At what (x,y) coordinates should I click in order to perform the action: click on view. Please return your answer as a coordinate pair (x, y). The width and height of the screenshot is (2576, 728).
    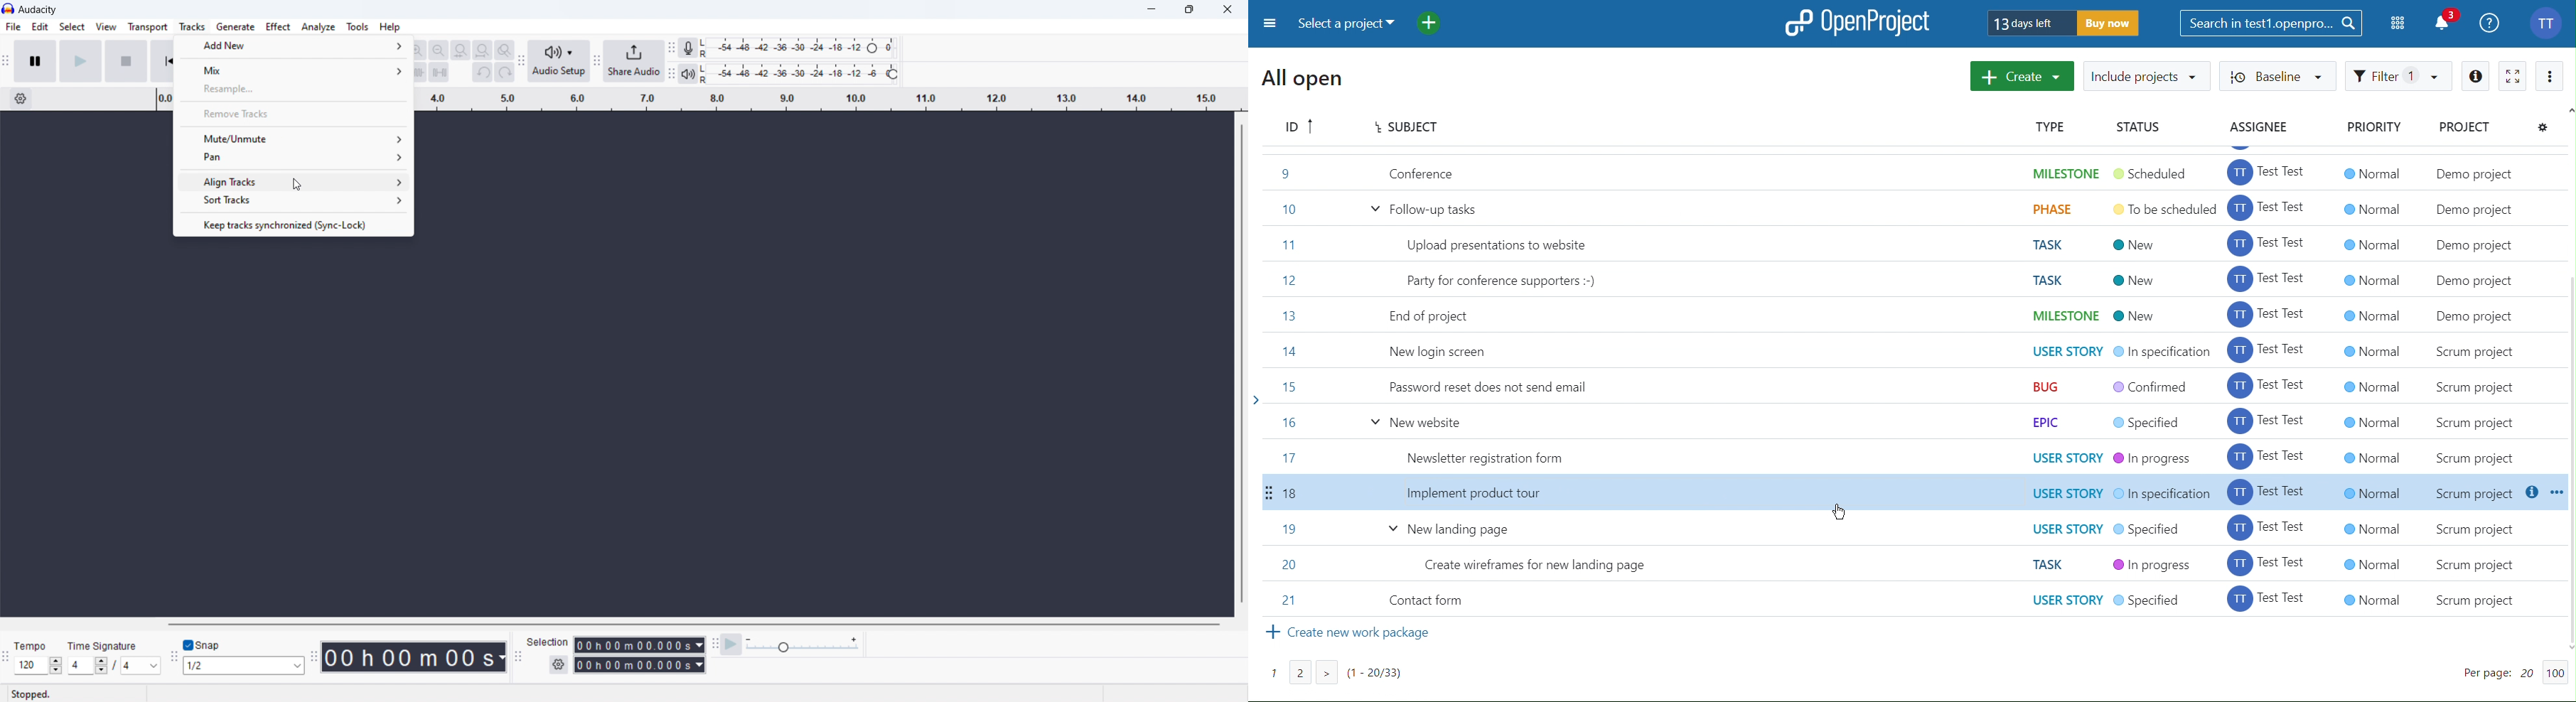
    Looking at the image, I should click on (105, 26).